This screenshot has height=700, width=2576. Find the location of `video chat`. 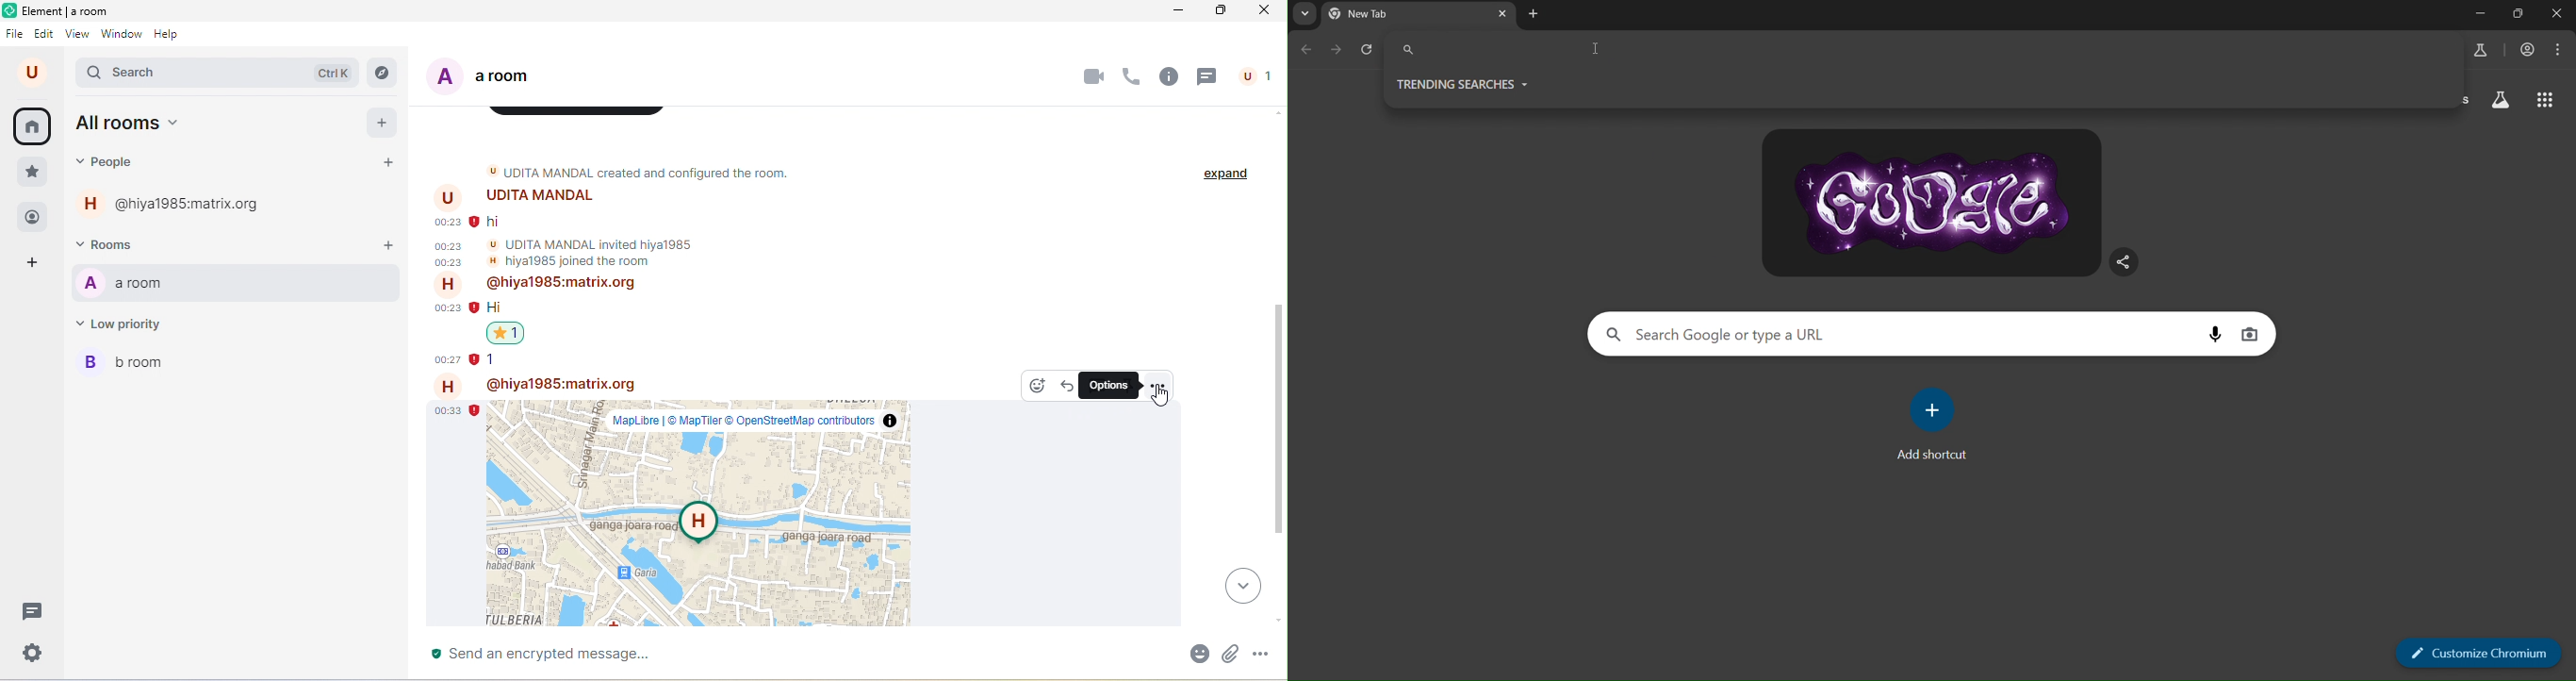

video chat is located at coordinates (1098, 76).